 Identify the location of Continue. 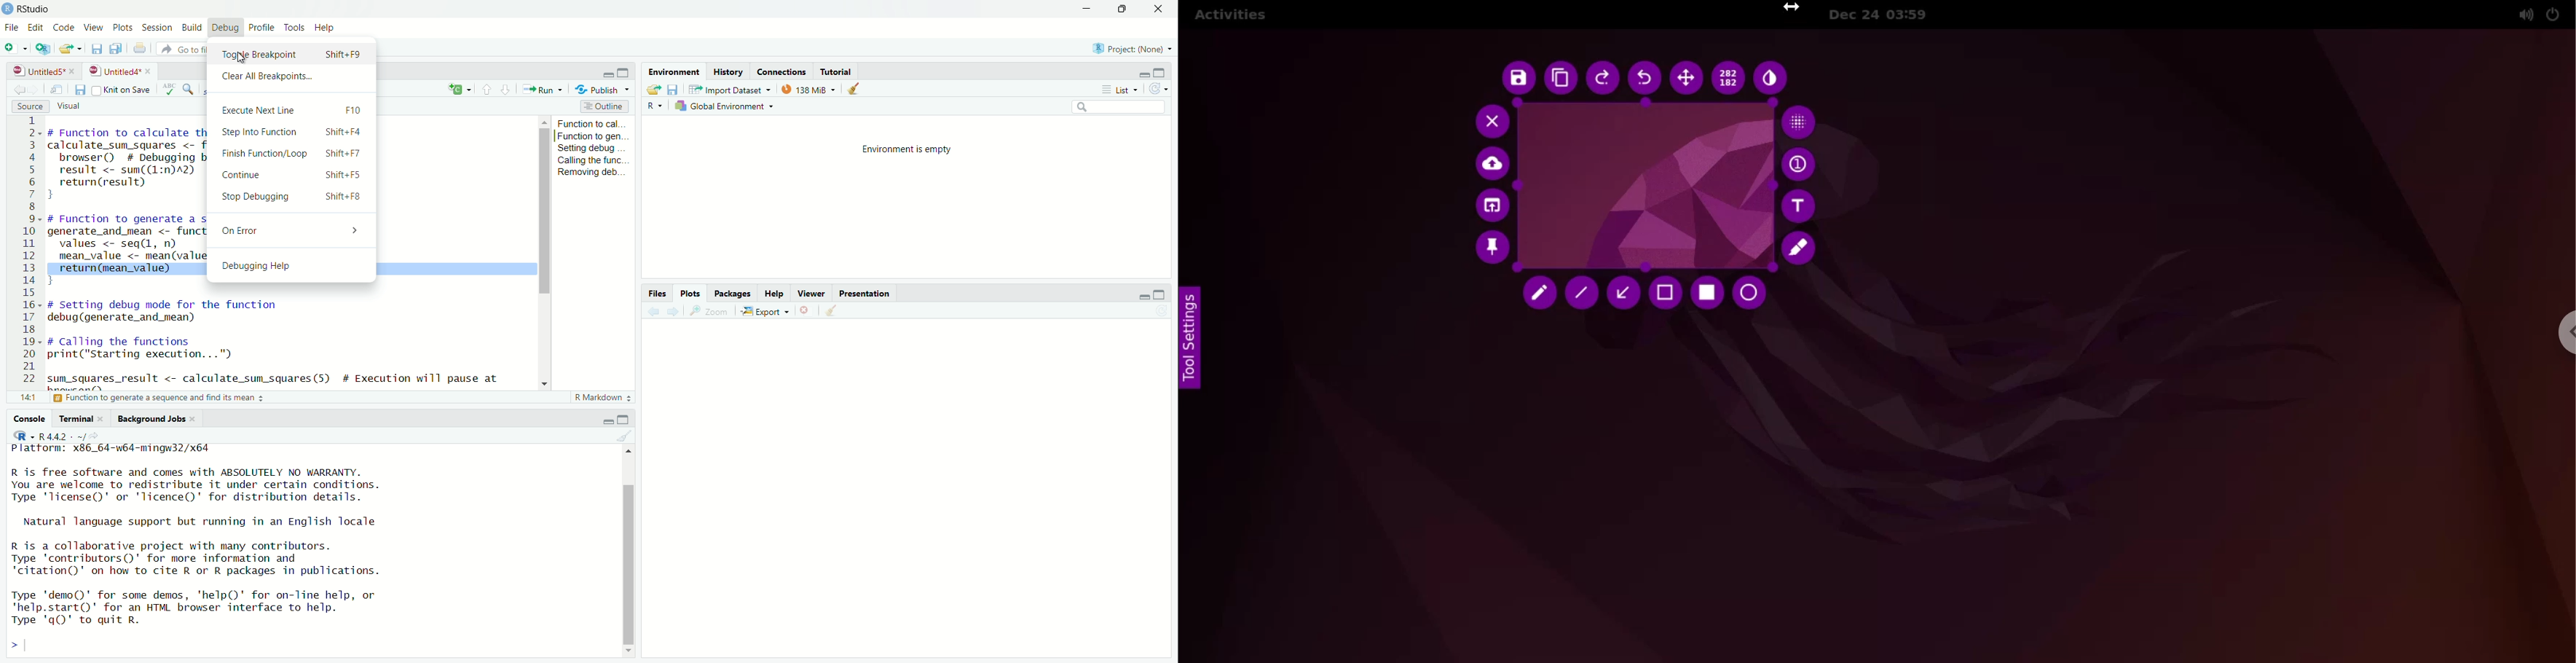
(293, 175).